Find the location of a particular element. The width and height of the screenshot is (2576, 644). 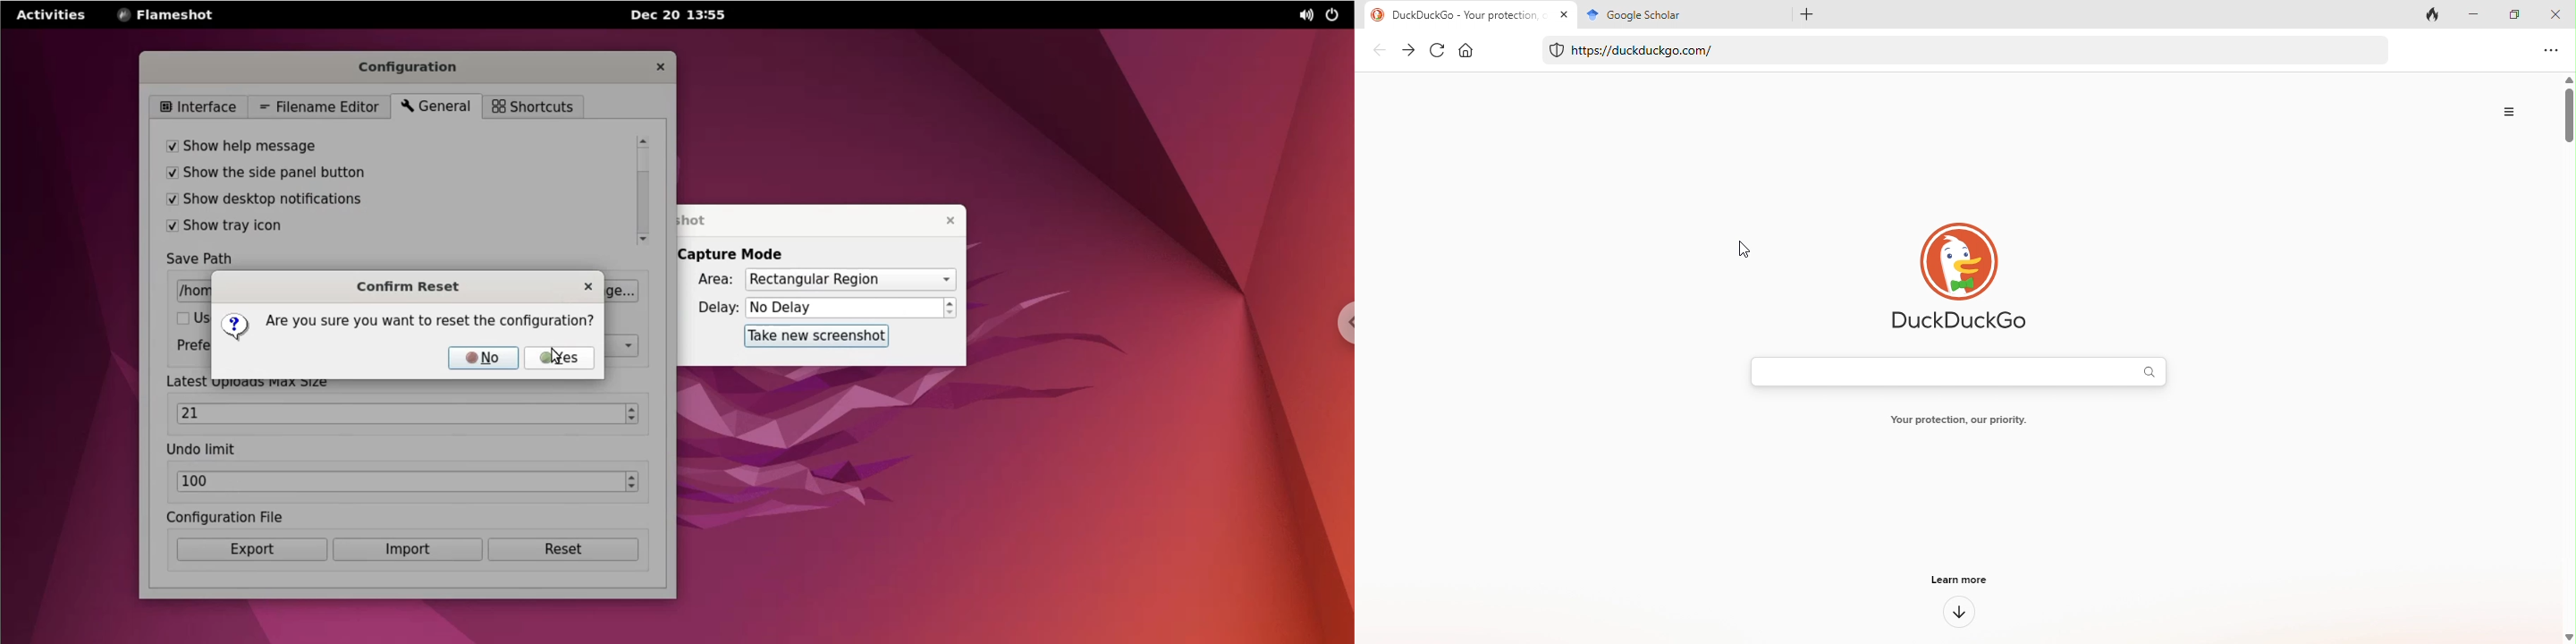

scrollbar is located at coordinates (642, 190).